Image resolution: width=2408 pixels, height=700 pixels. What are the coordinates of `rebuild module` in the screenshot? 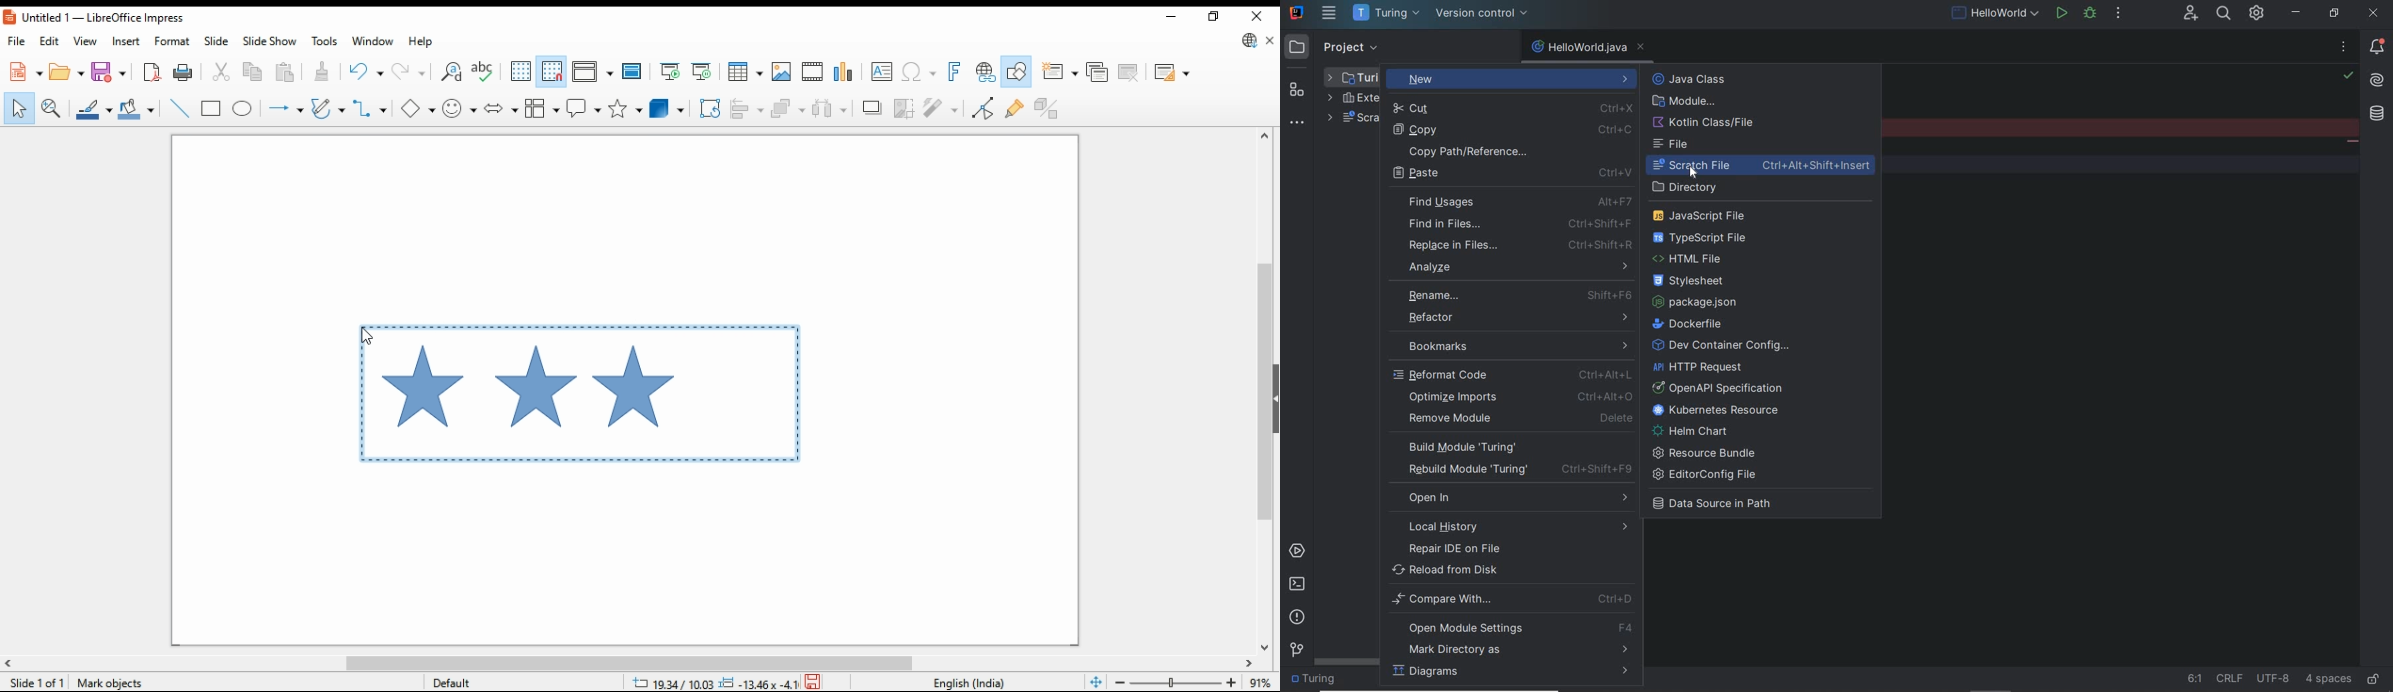 It's located at (1513, 469).